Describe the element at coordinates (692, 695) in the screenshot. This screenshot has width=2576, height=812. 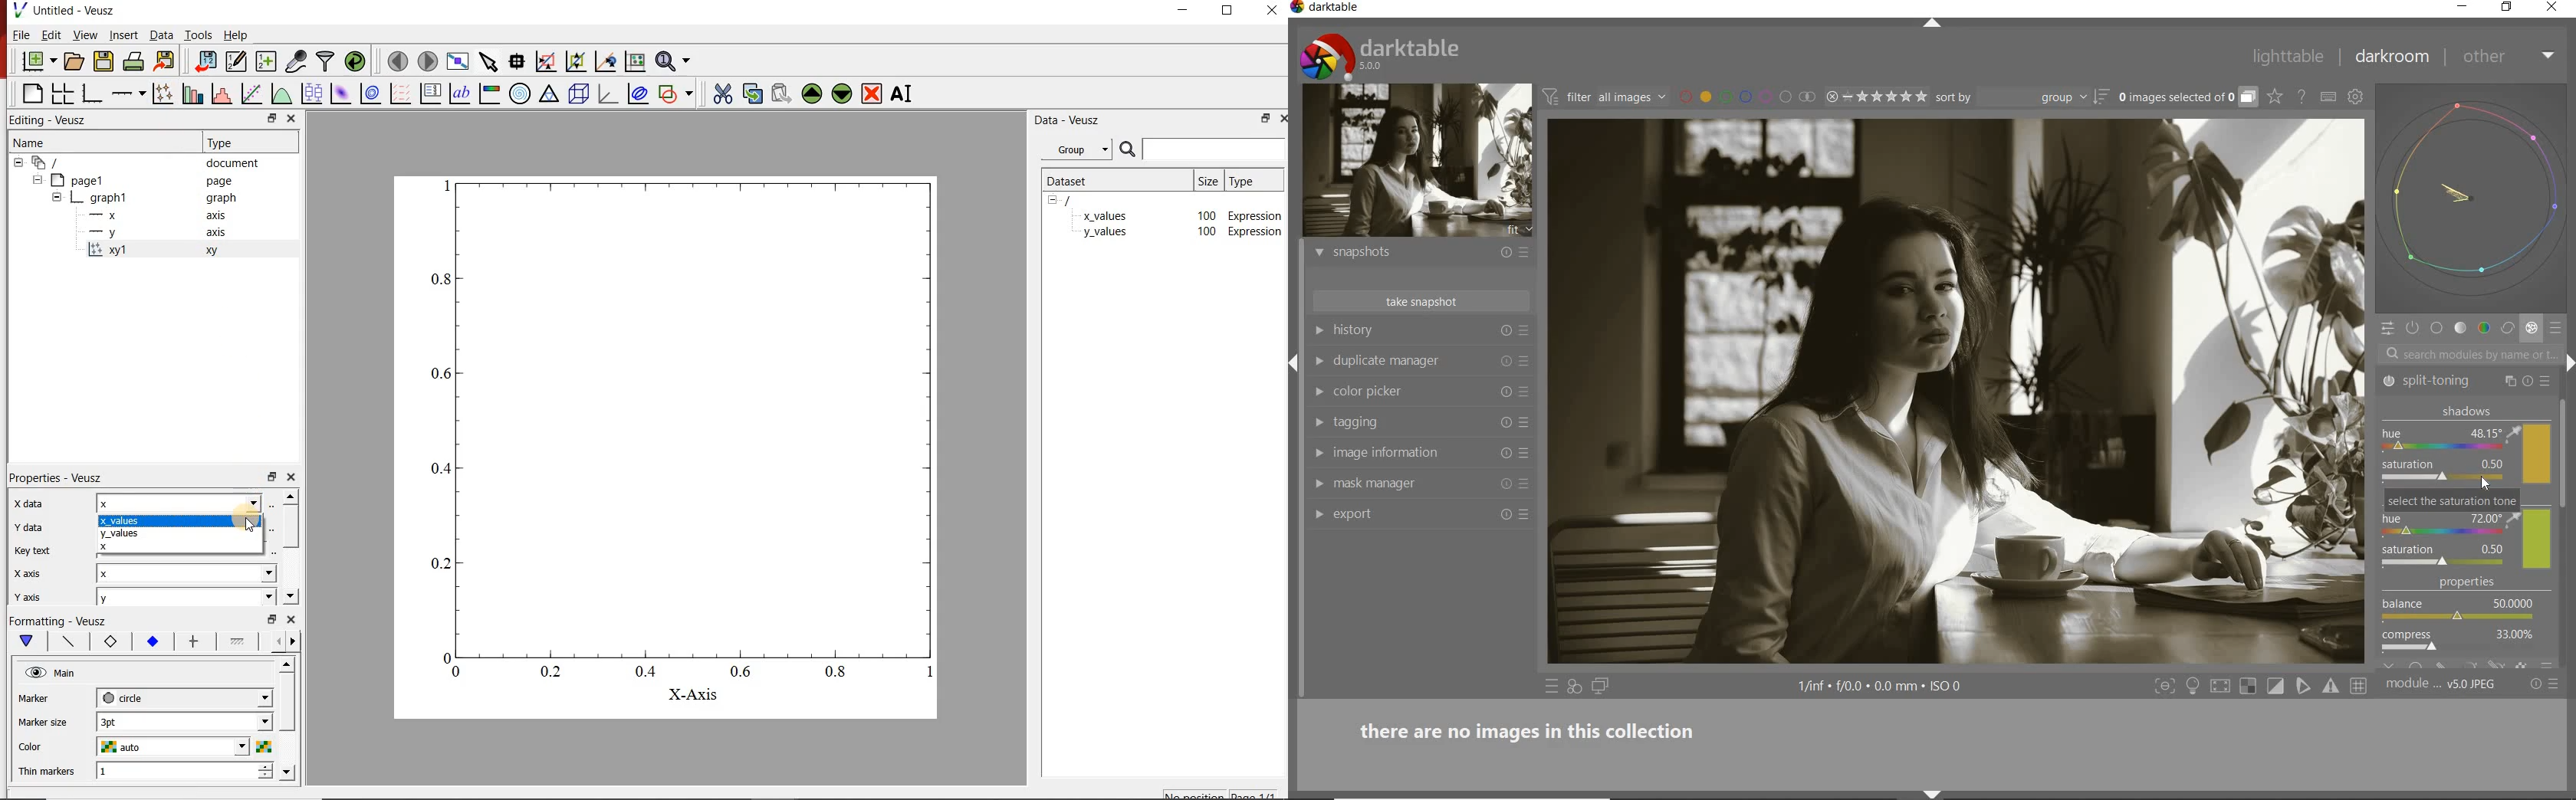
I see `X-Axis` at that location.